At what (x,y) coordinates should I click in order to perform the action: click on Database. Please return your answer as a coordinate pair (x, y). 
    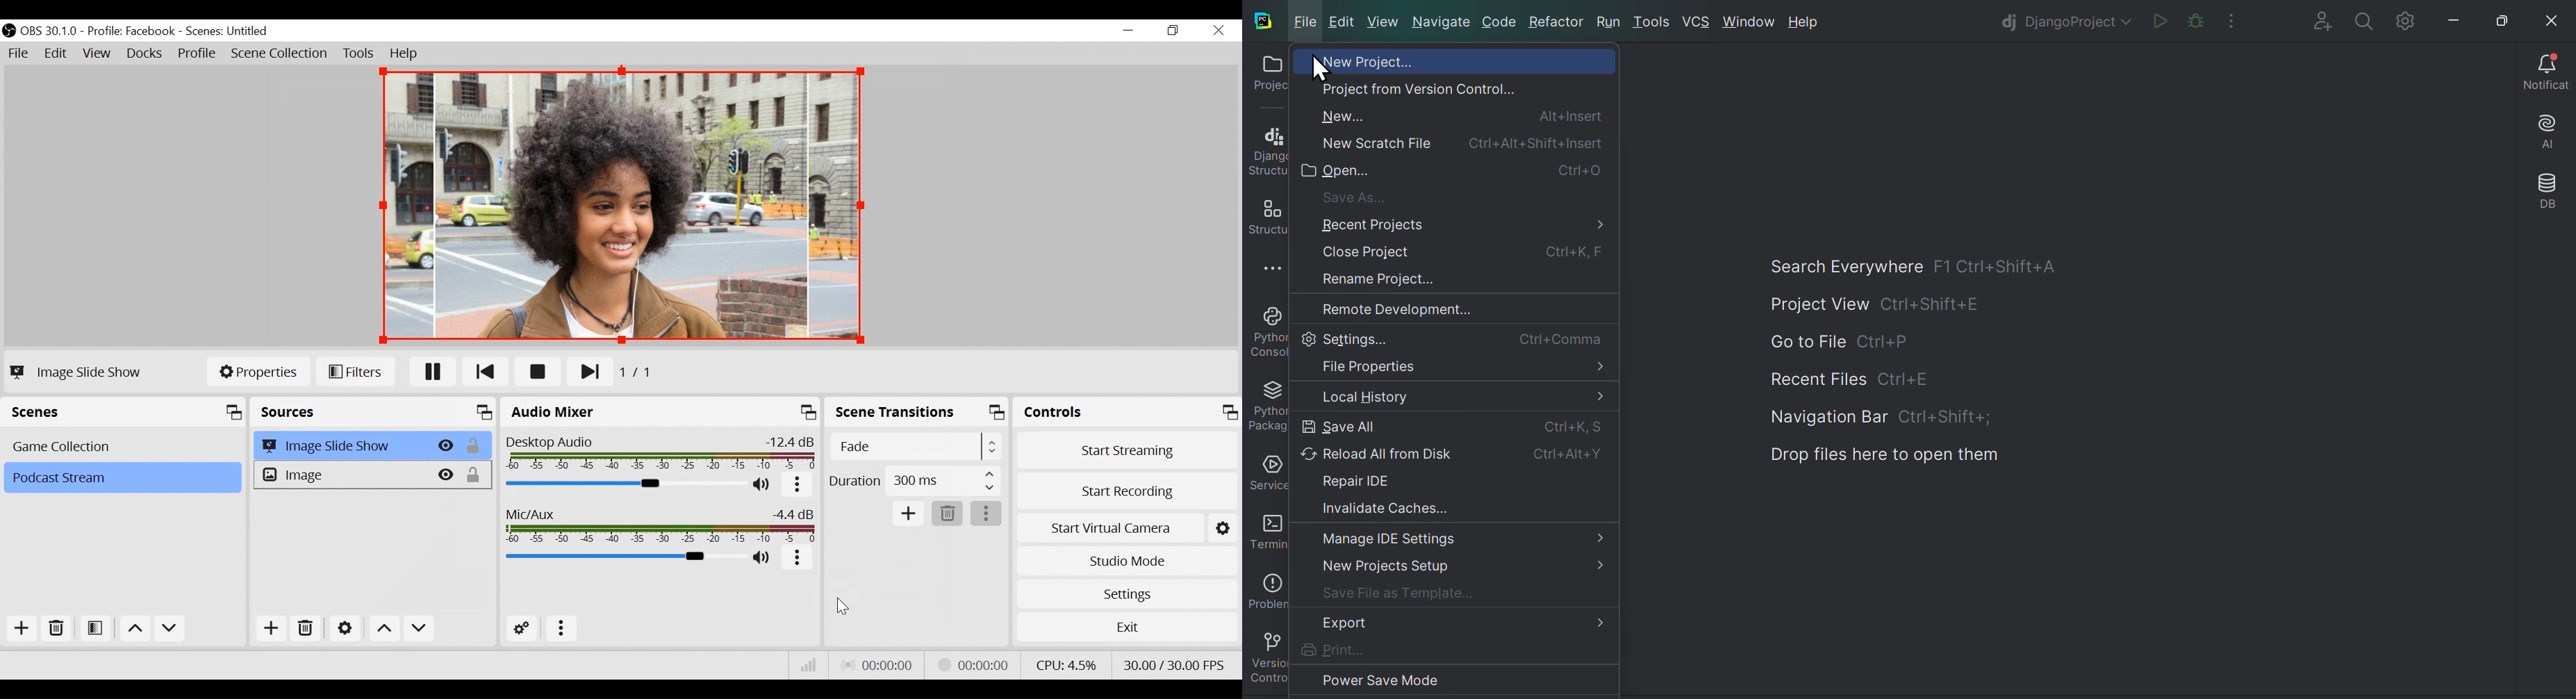
    Looking at the image, I should click on (2546, 192).